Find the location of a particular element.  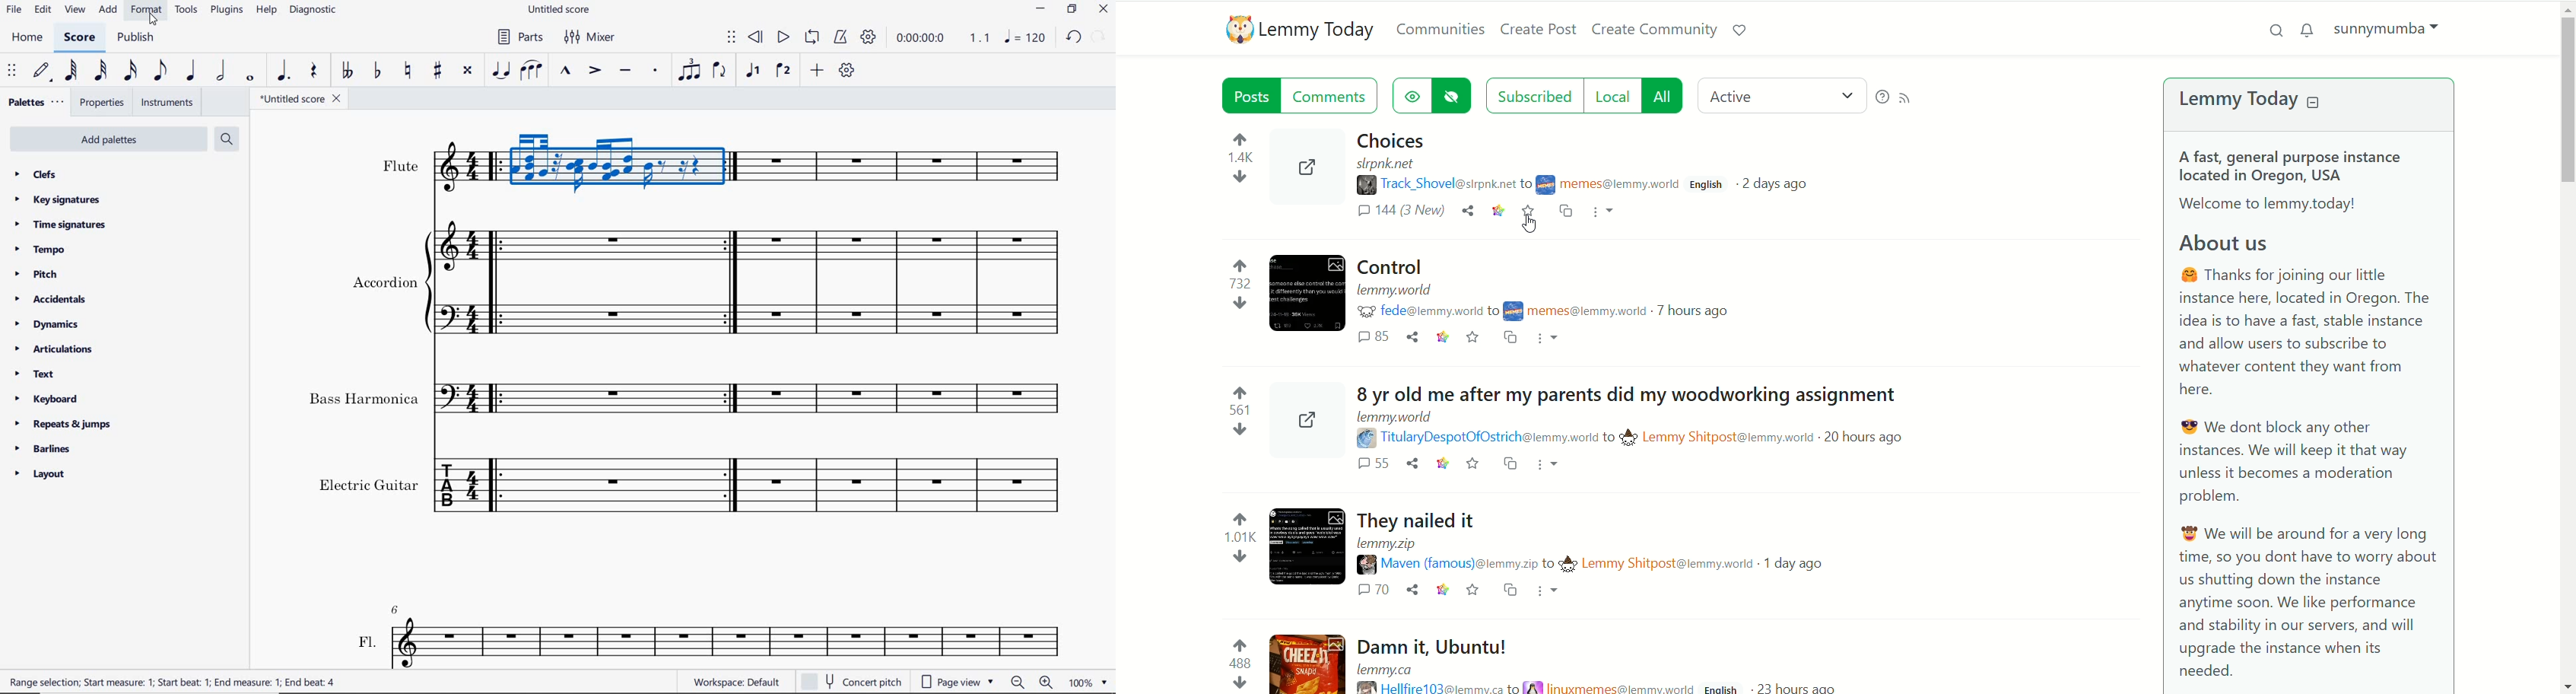

tuplet is located at coordinates (688, 70).